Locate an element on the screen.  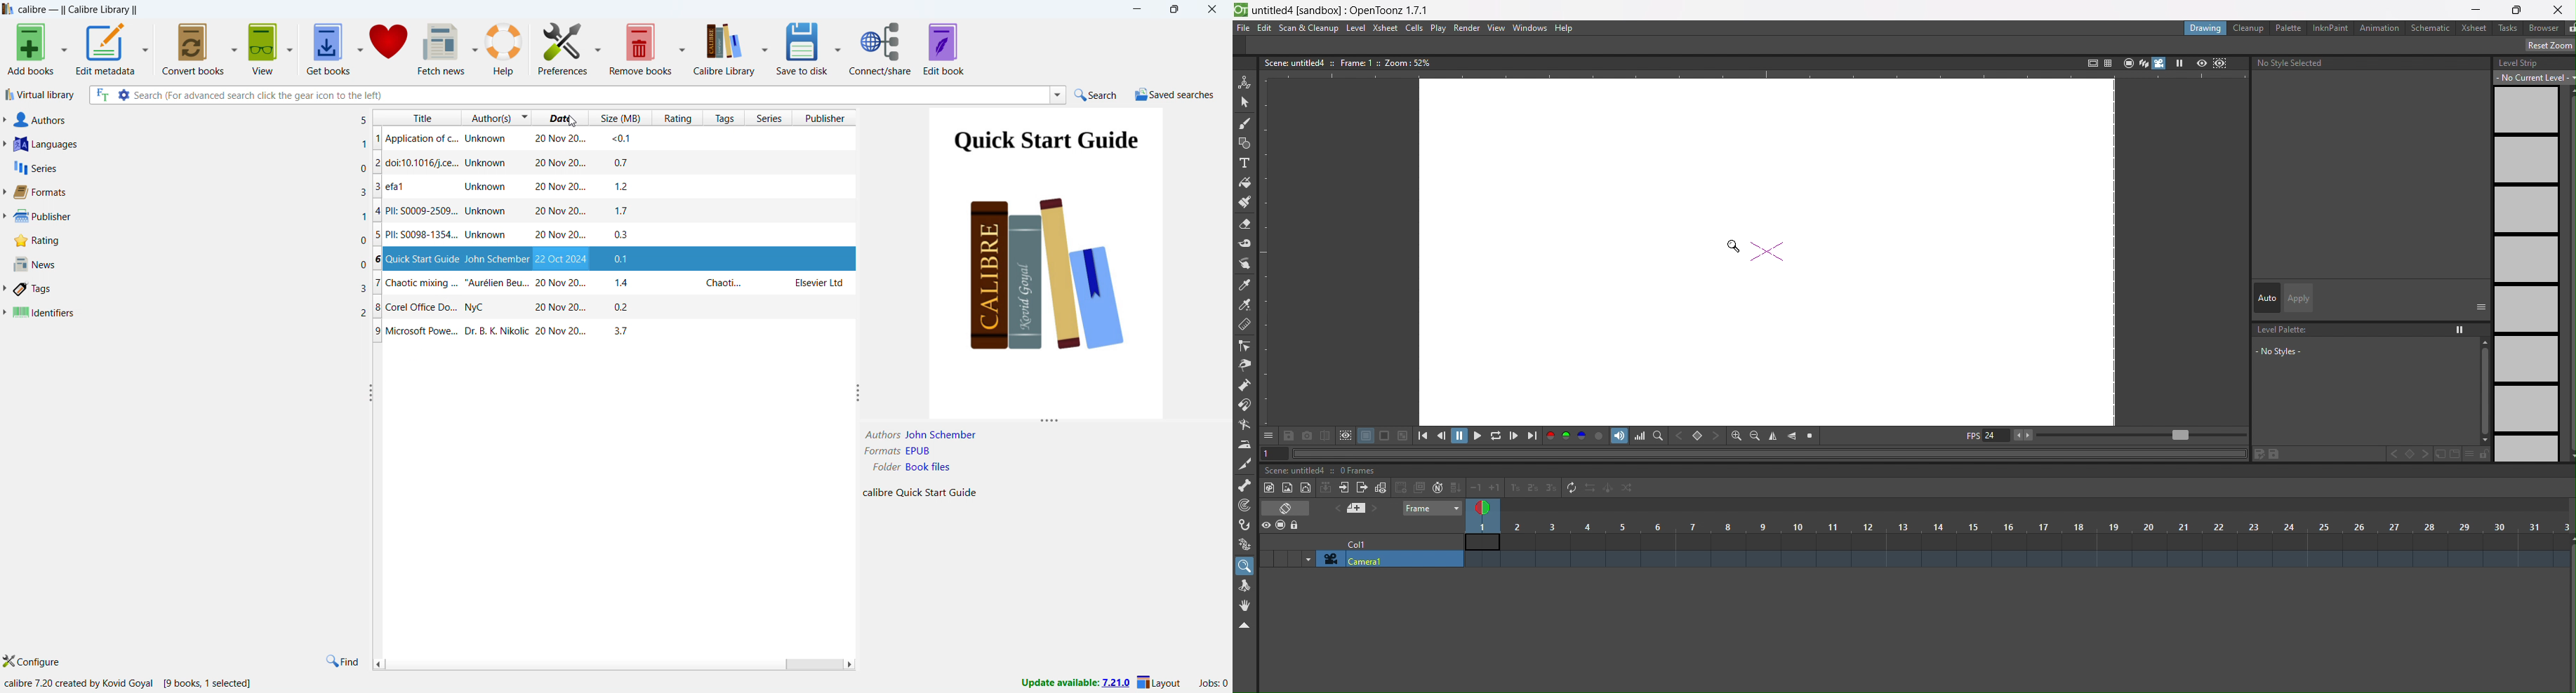
update availabe is located at coordinates (1075, 683).